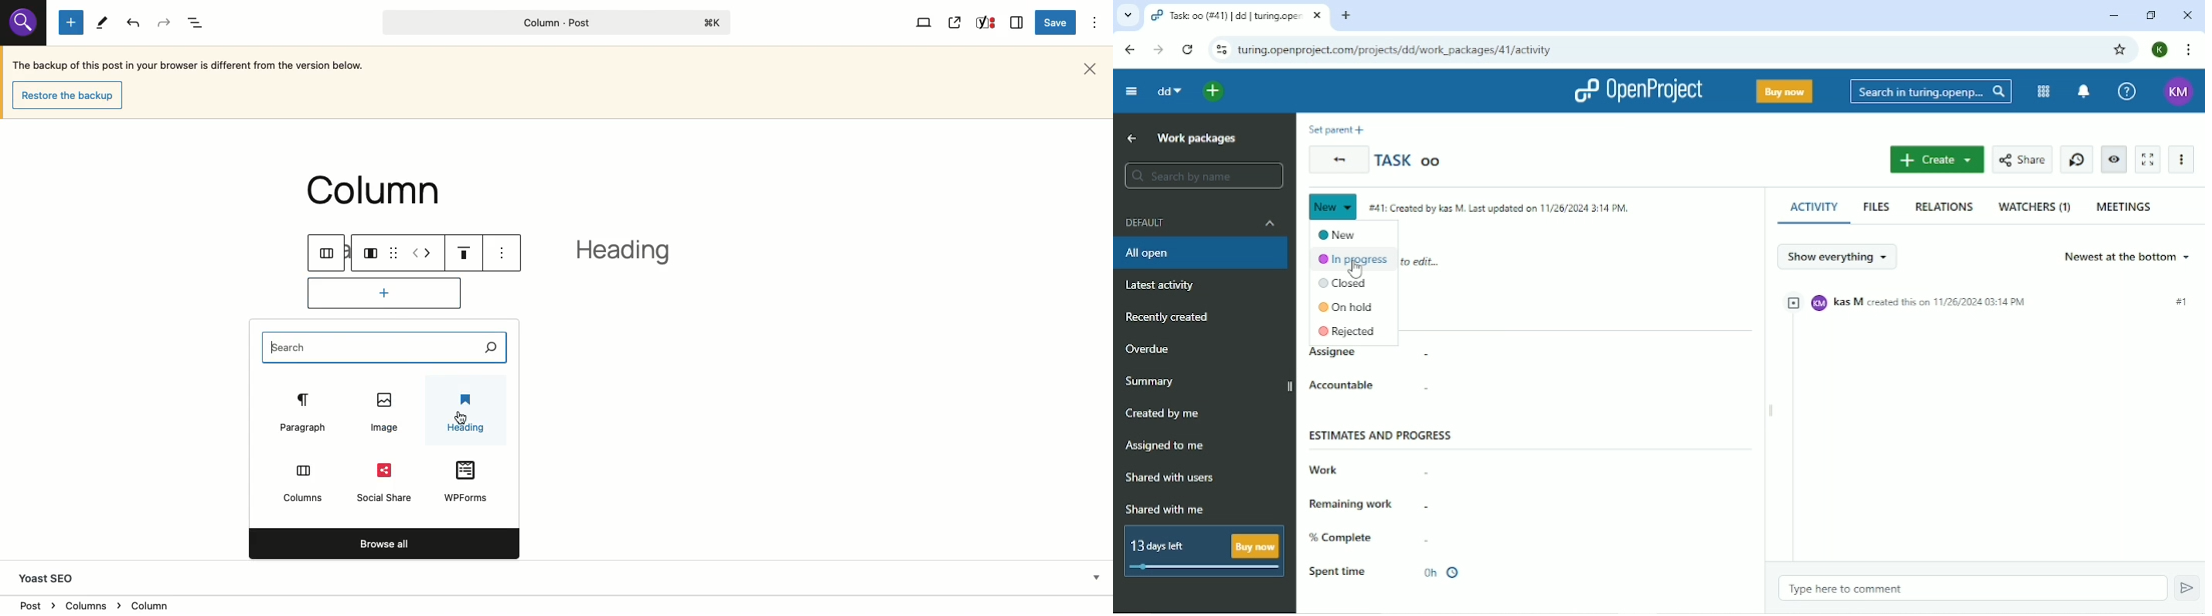 This screenshot has width=2212, height=616. What do you see at coordinates (1929, 91) in the screenshot?
I see `Search in turing.openproject.com` at bounding box center [1929, 91].